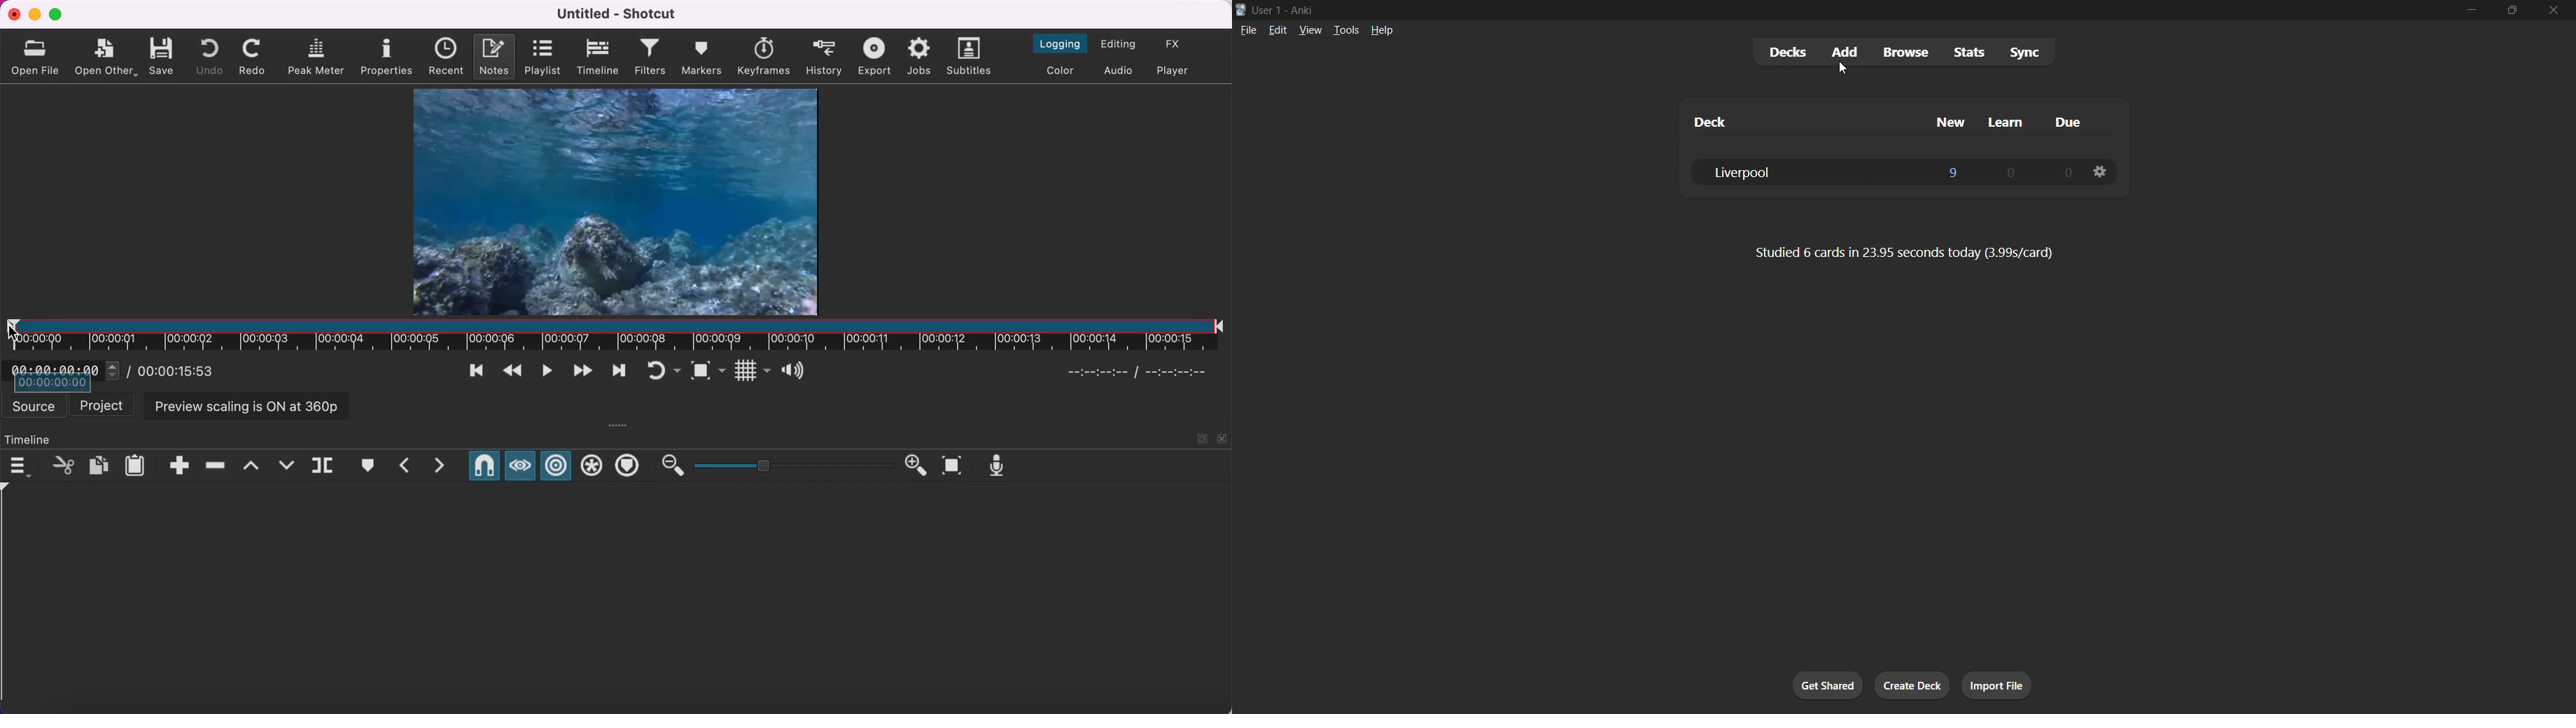  Describe the element at coordinates (2073, 119) in the screenshot. I see `due column` at that location.